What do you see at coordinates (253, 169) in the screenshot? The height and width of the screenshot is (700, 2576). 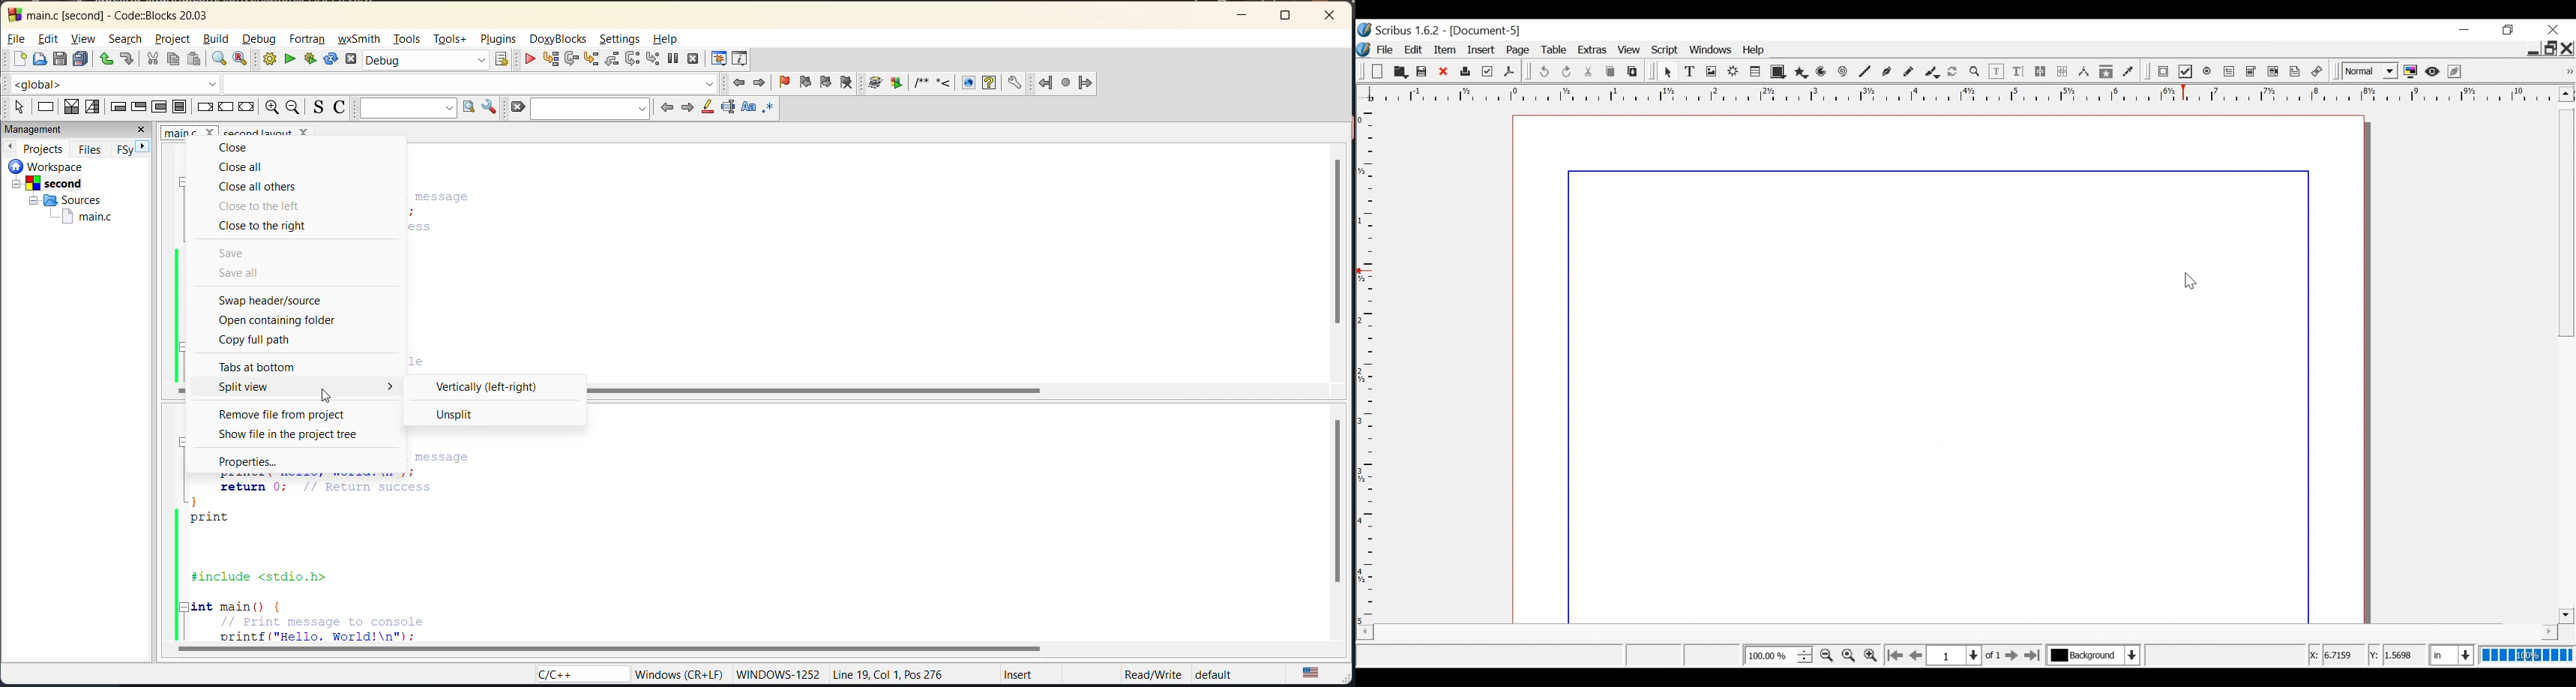 I see `close all` at bounding box center [253, 169].